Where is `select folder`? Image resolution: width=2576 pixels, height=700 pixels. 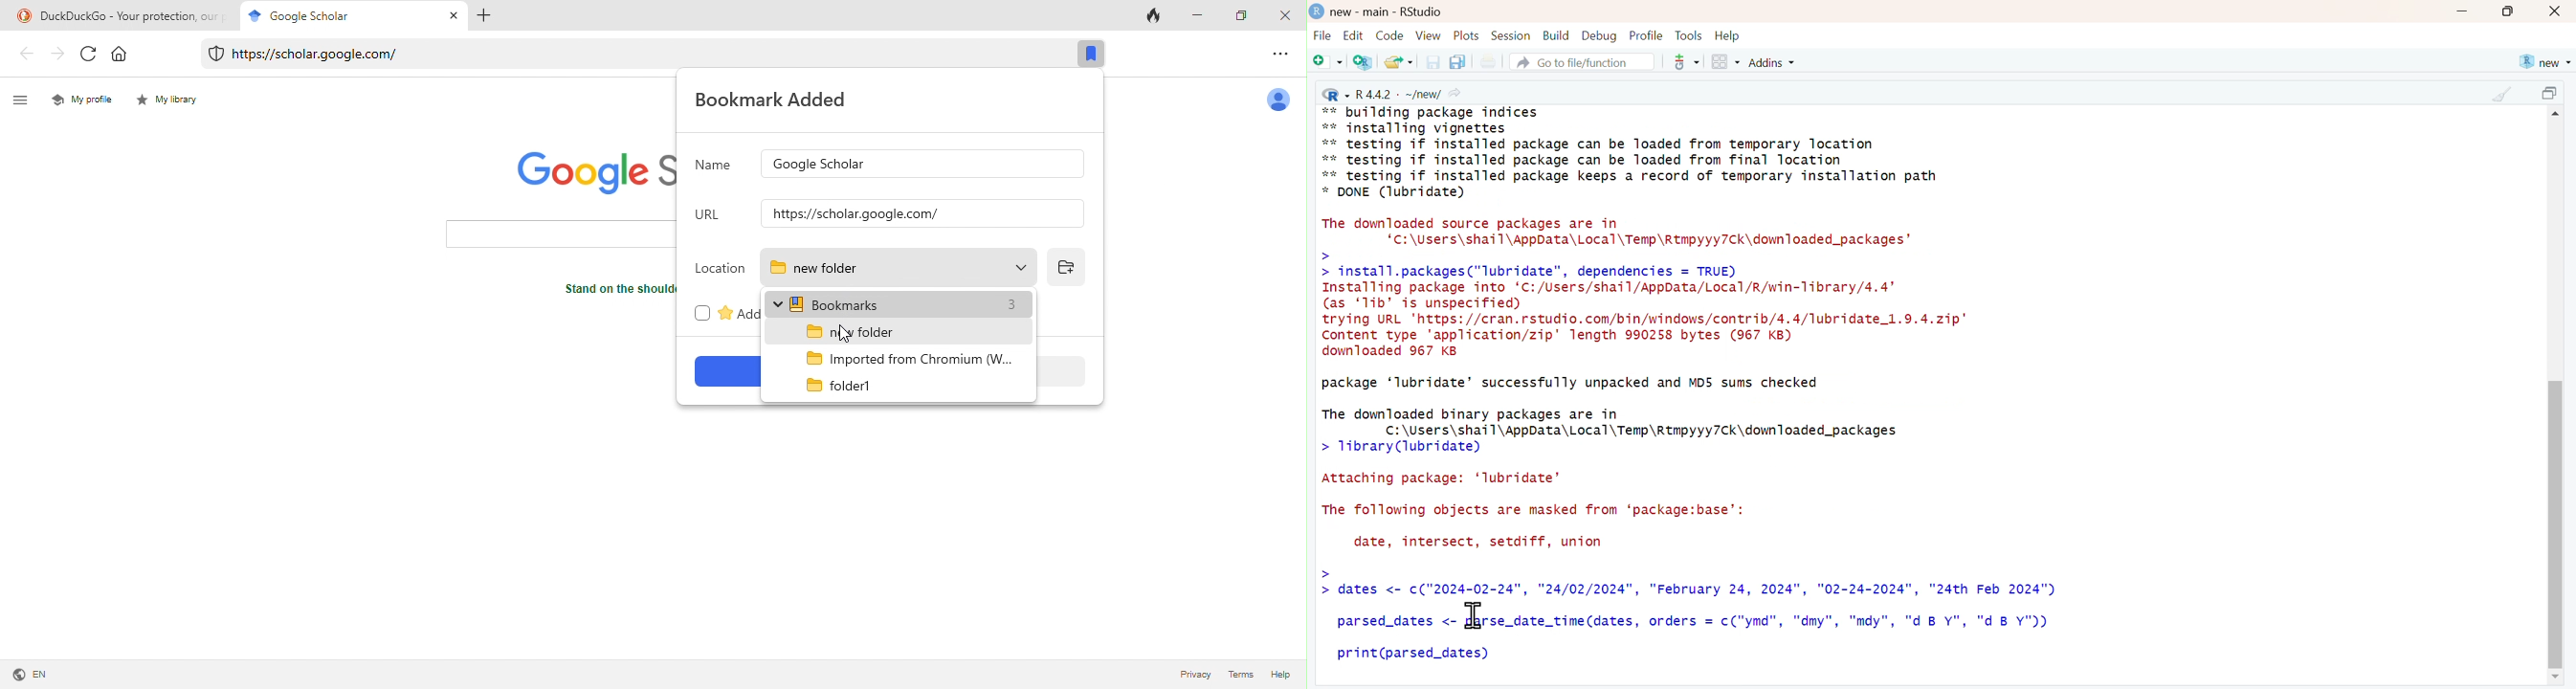 select folder is located at coordinates (860, 331).